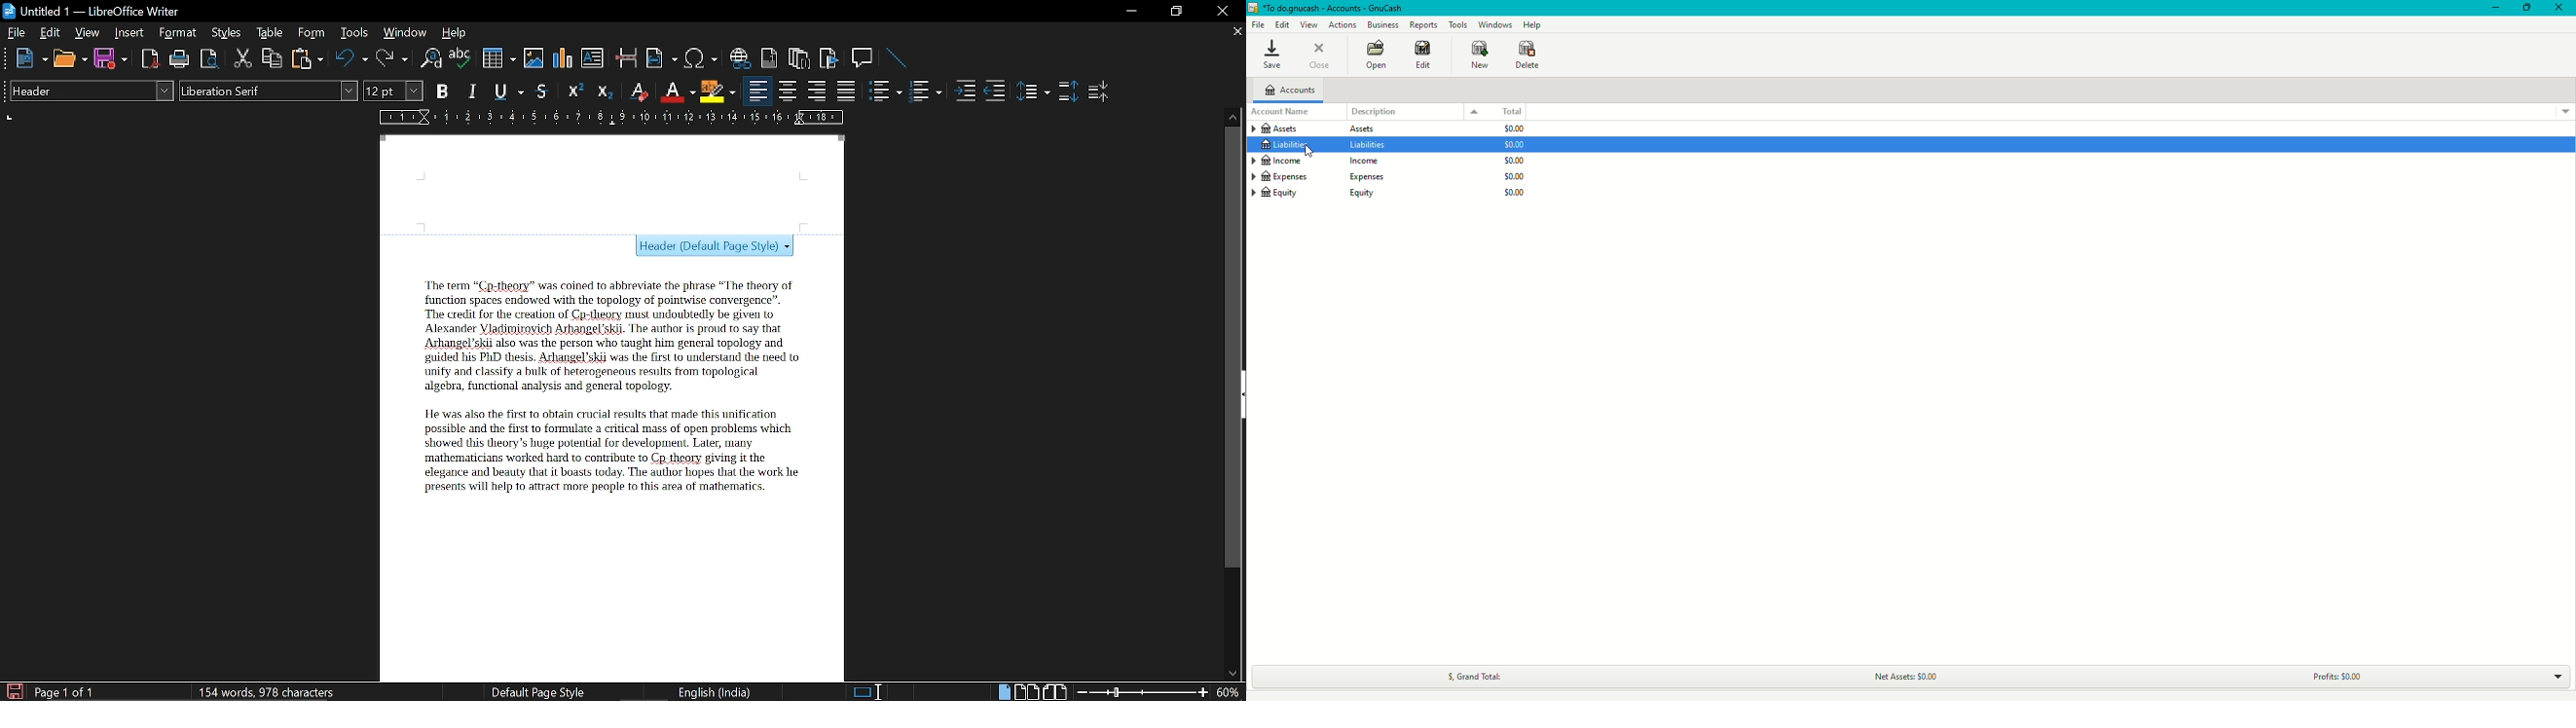  What do you see at coordinates (180, 59) in the screenshot?
I see `Print` at bounding box center [180, 59].